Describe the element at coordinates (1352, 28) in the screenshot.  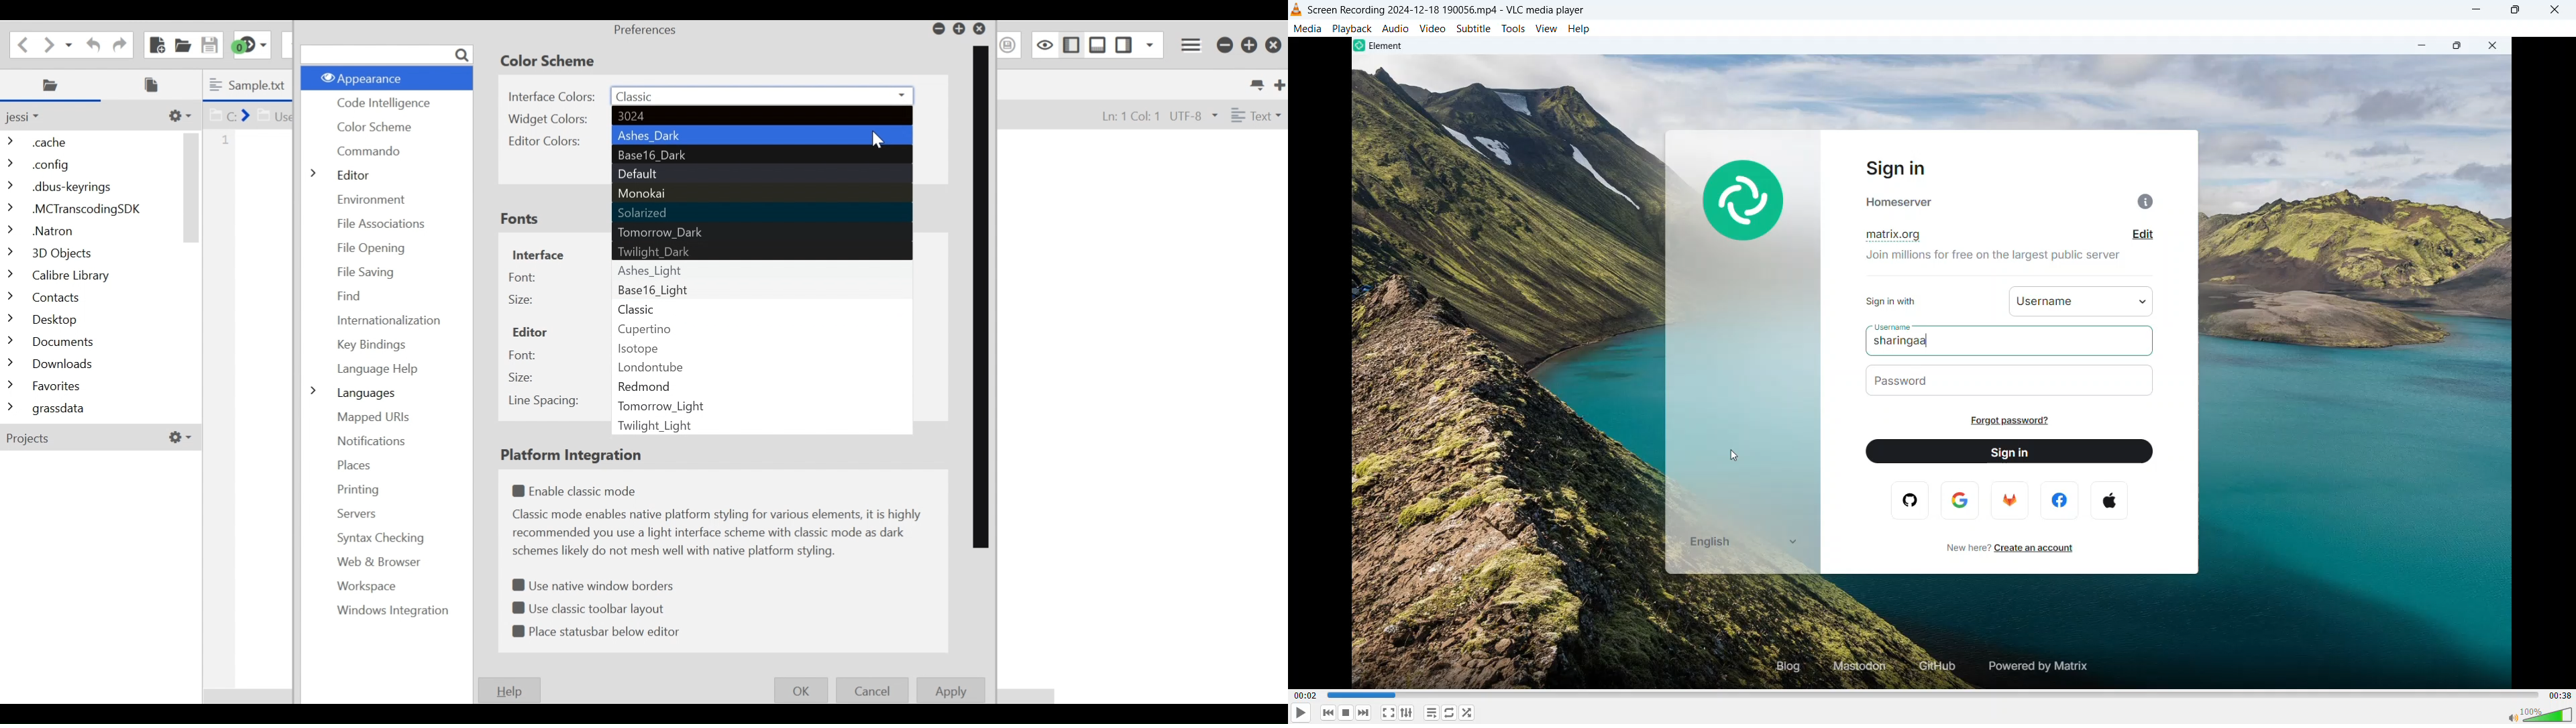
I see `Playback ` at that location.